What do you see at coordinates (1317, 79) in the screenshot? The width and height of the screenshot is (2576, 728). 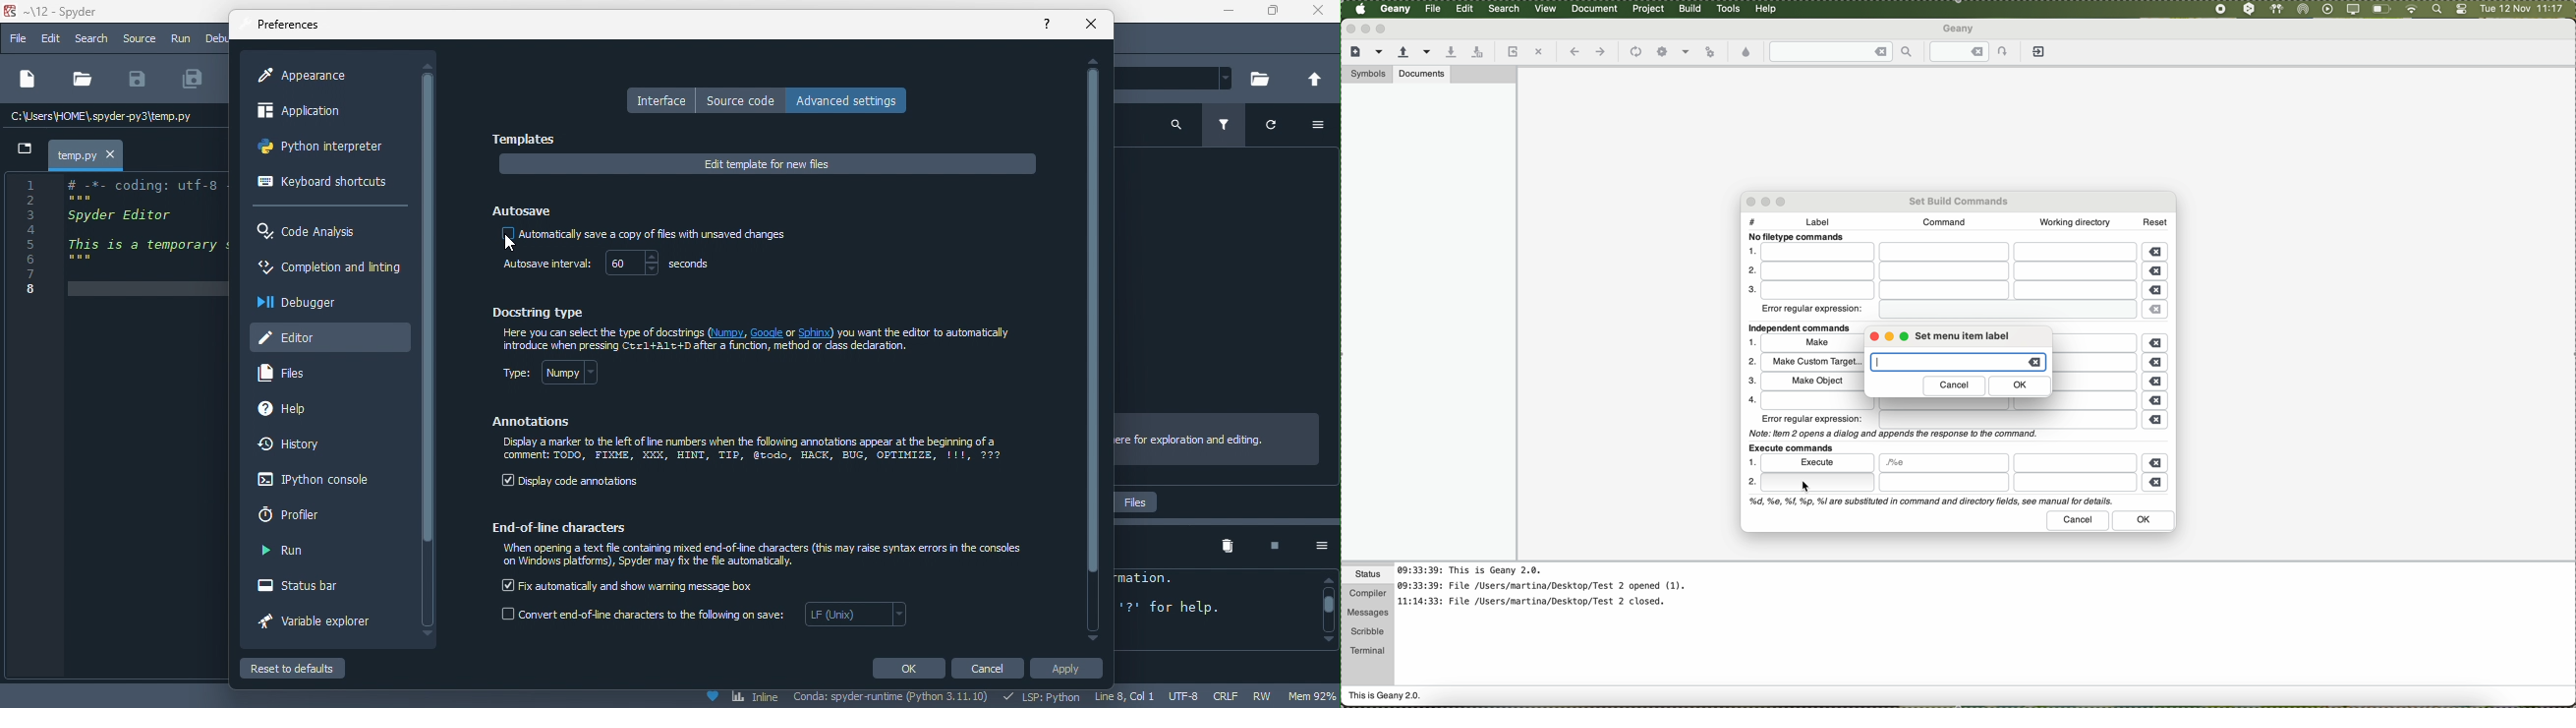 I see `` at bounding box center [1317, 79].